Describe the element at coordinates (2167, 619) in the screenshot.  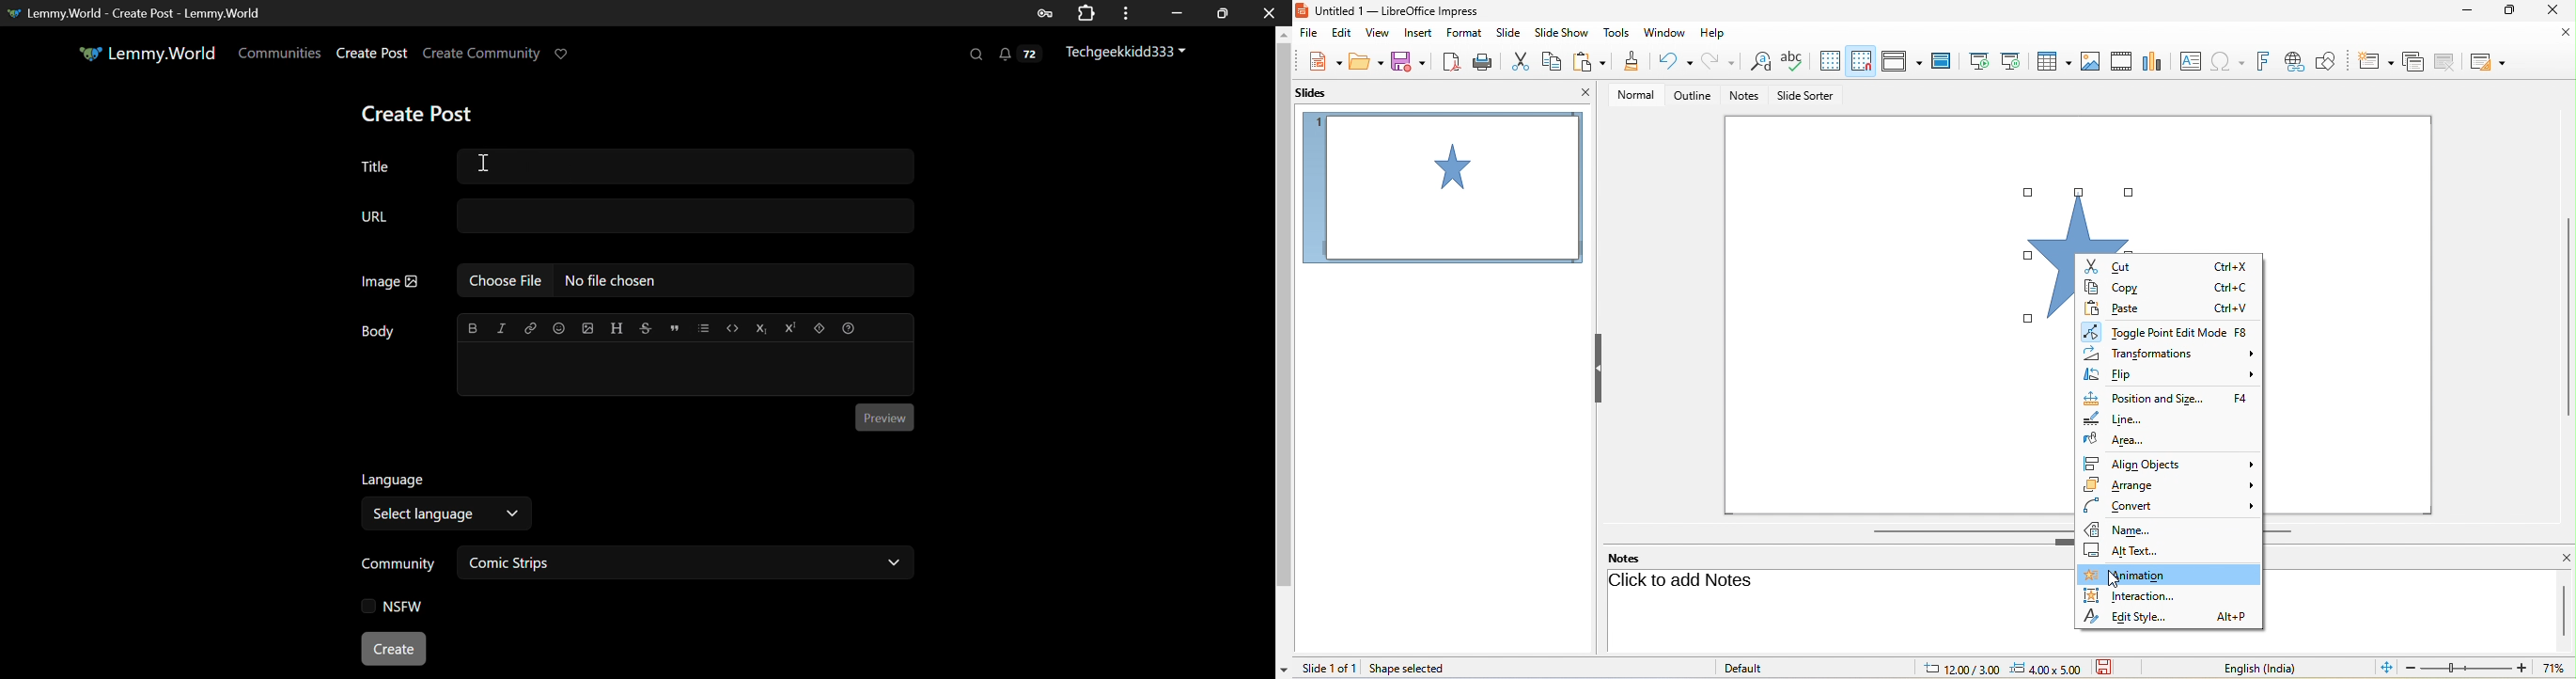
I see `edit style` at that location.